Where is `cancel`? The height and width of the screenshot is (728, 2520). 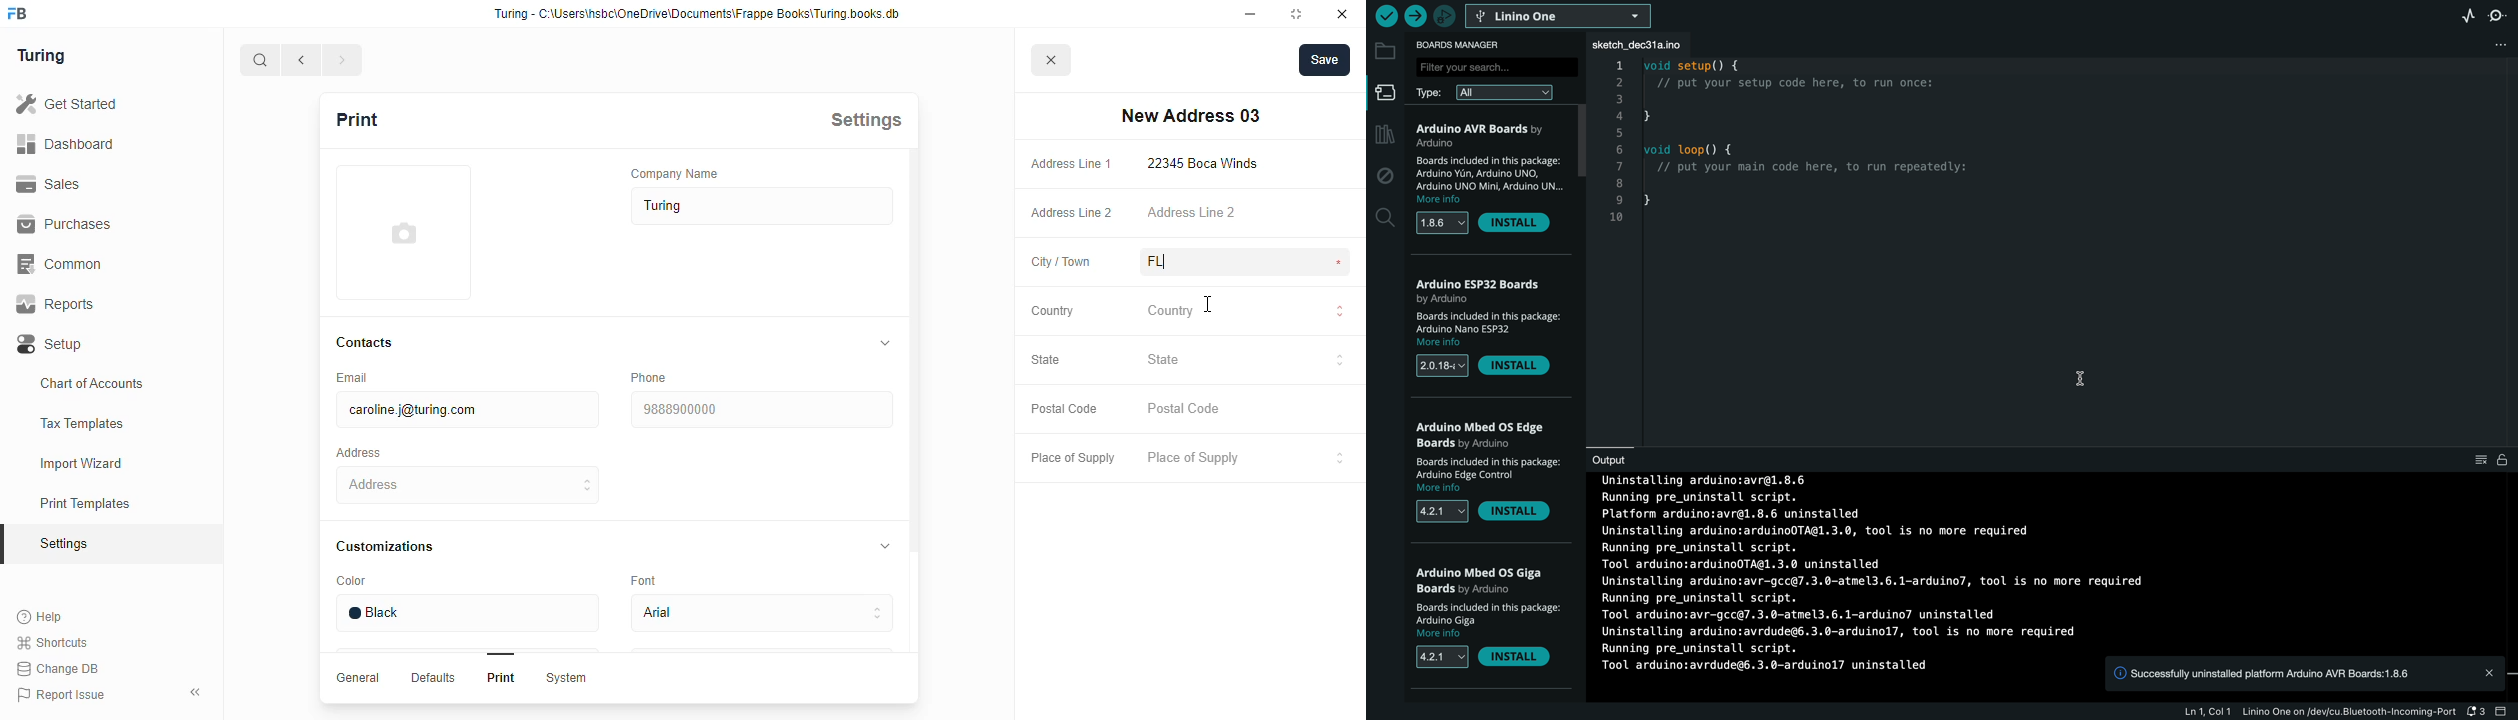 cancel is located at coordinates (1052, 61).